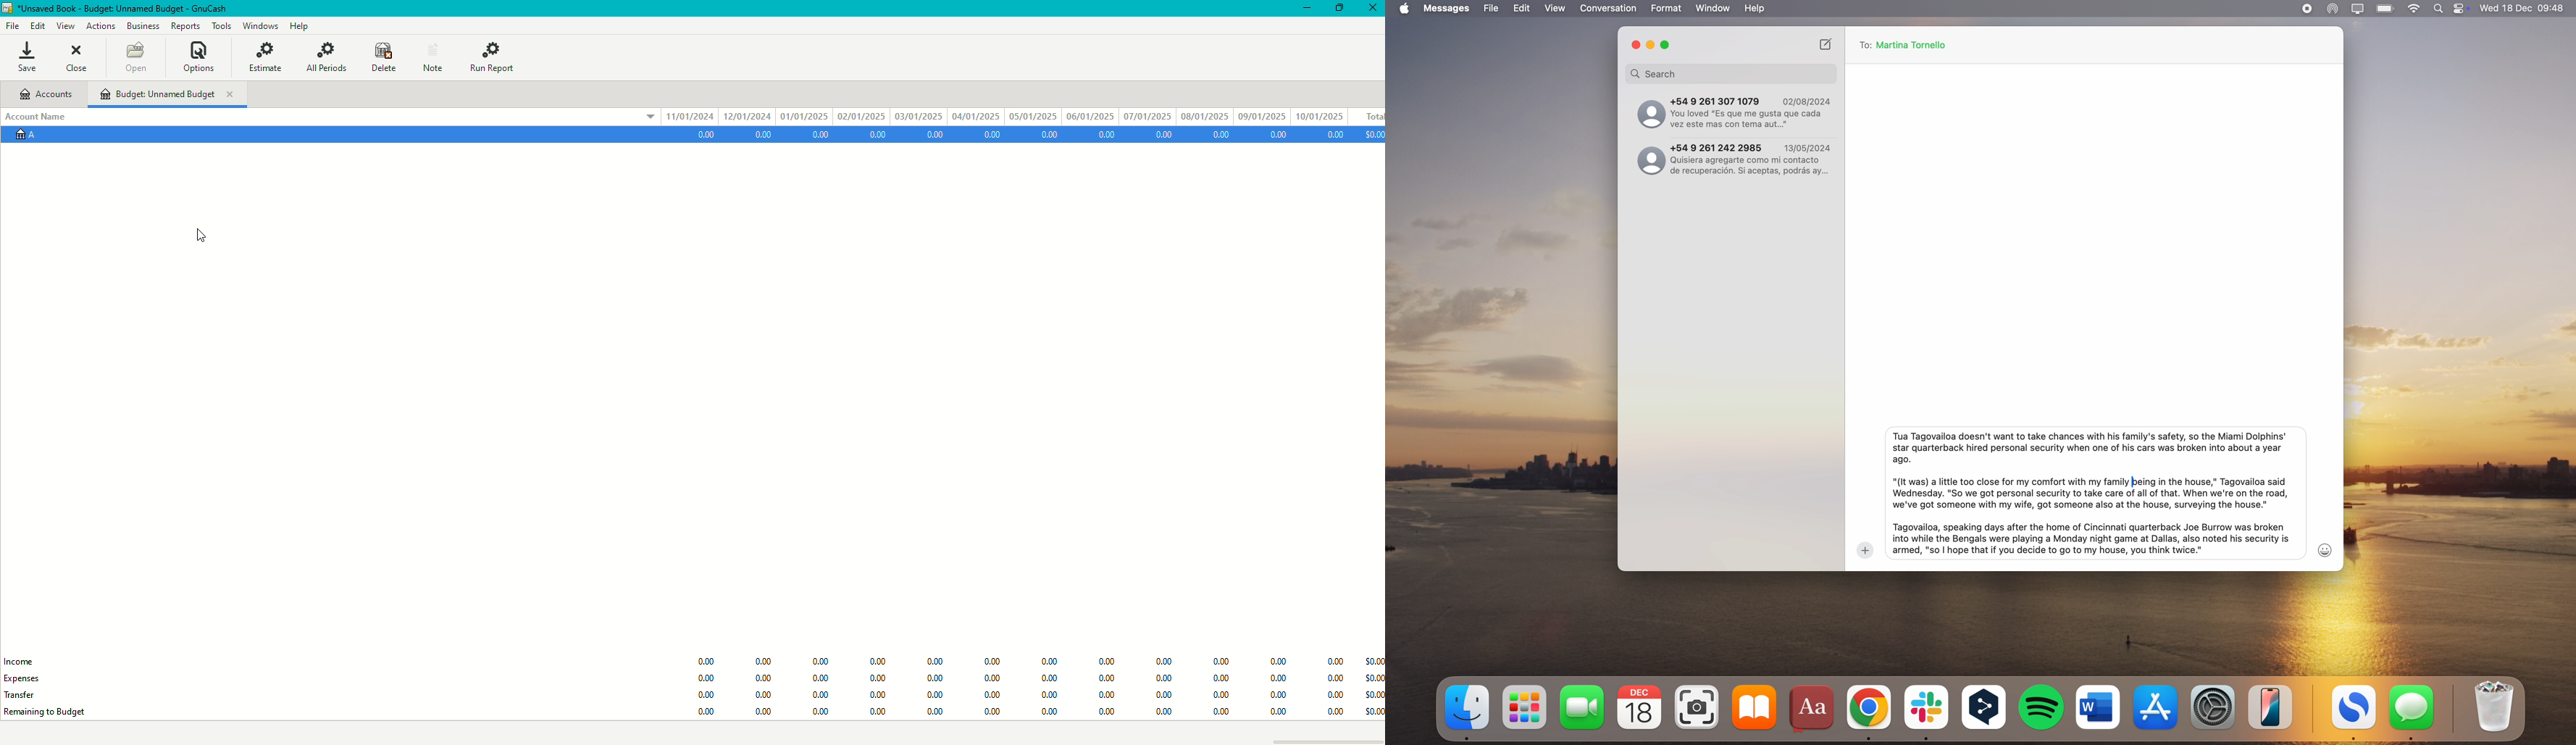  What do you see at coordinates (204, 58) in the screenshot?
I see `Options` at bounding box center [204, 58].